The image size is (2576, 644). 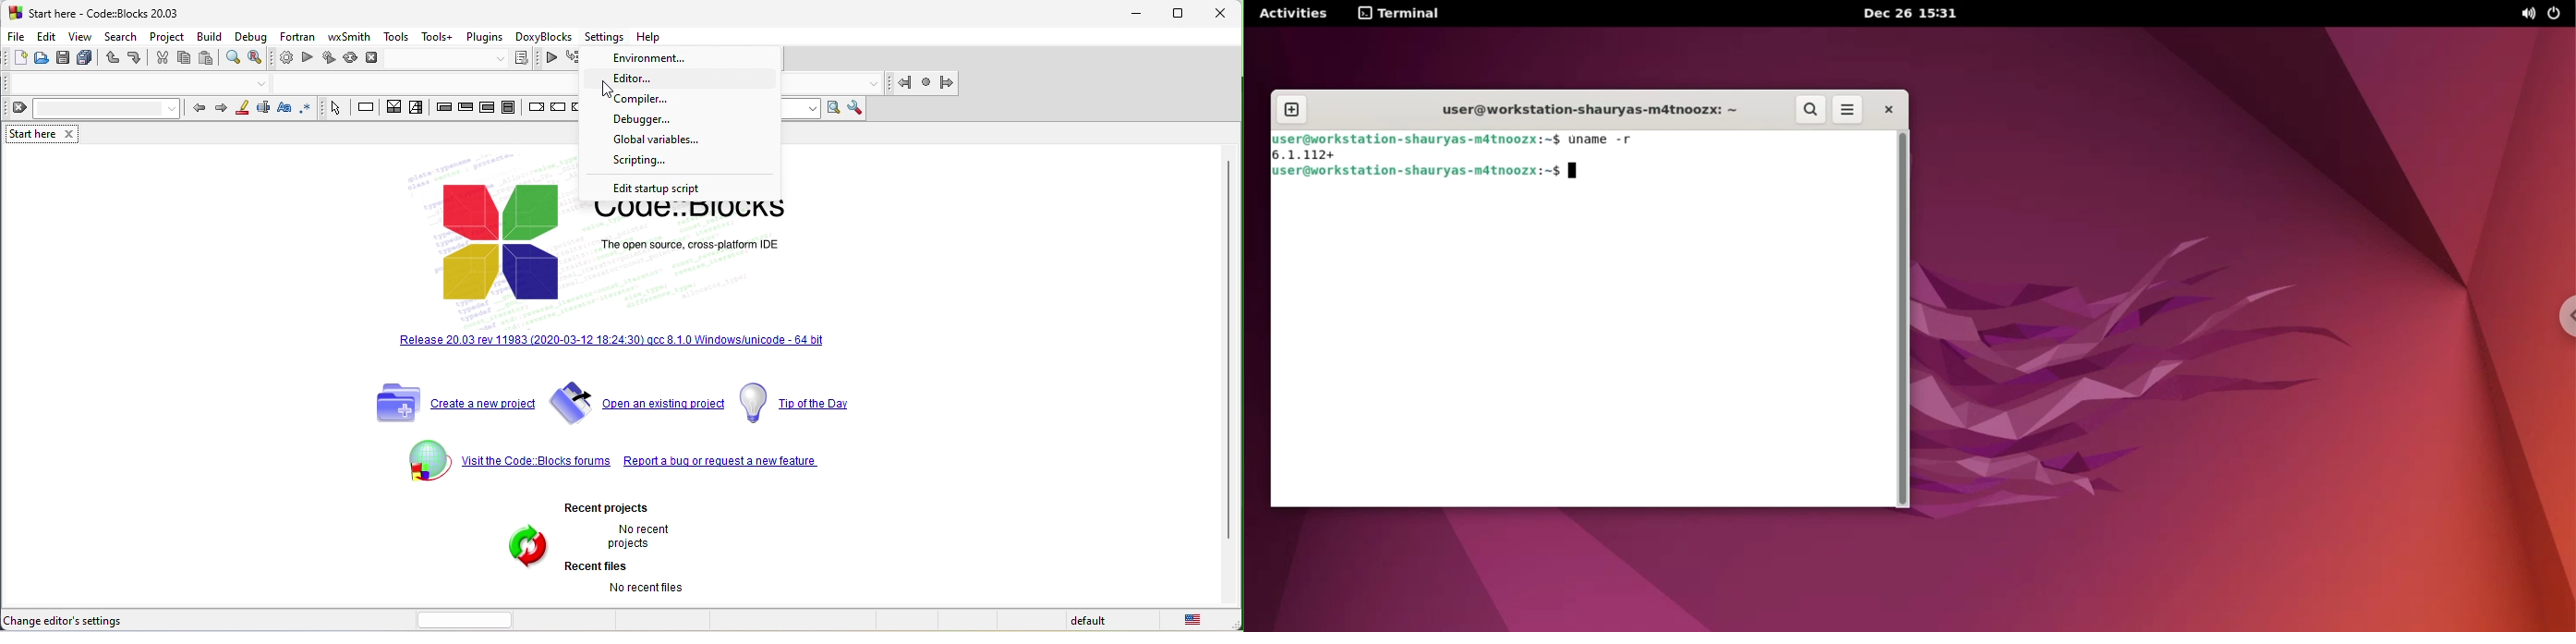 What do you see at coordinates (802, 402) in the screenshot?
I see `top of the day` at bounding box center [802, 402].